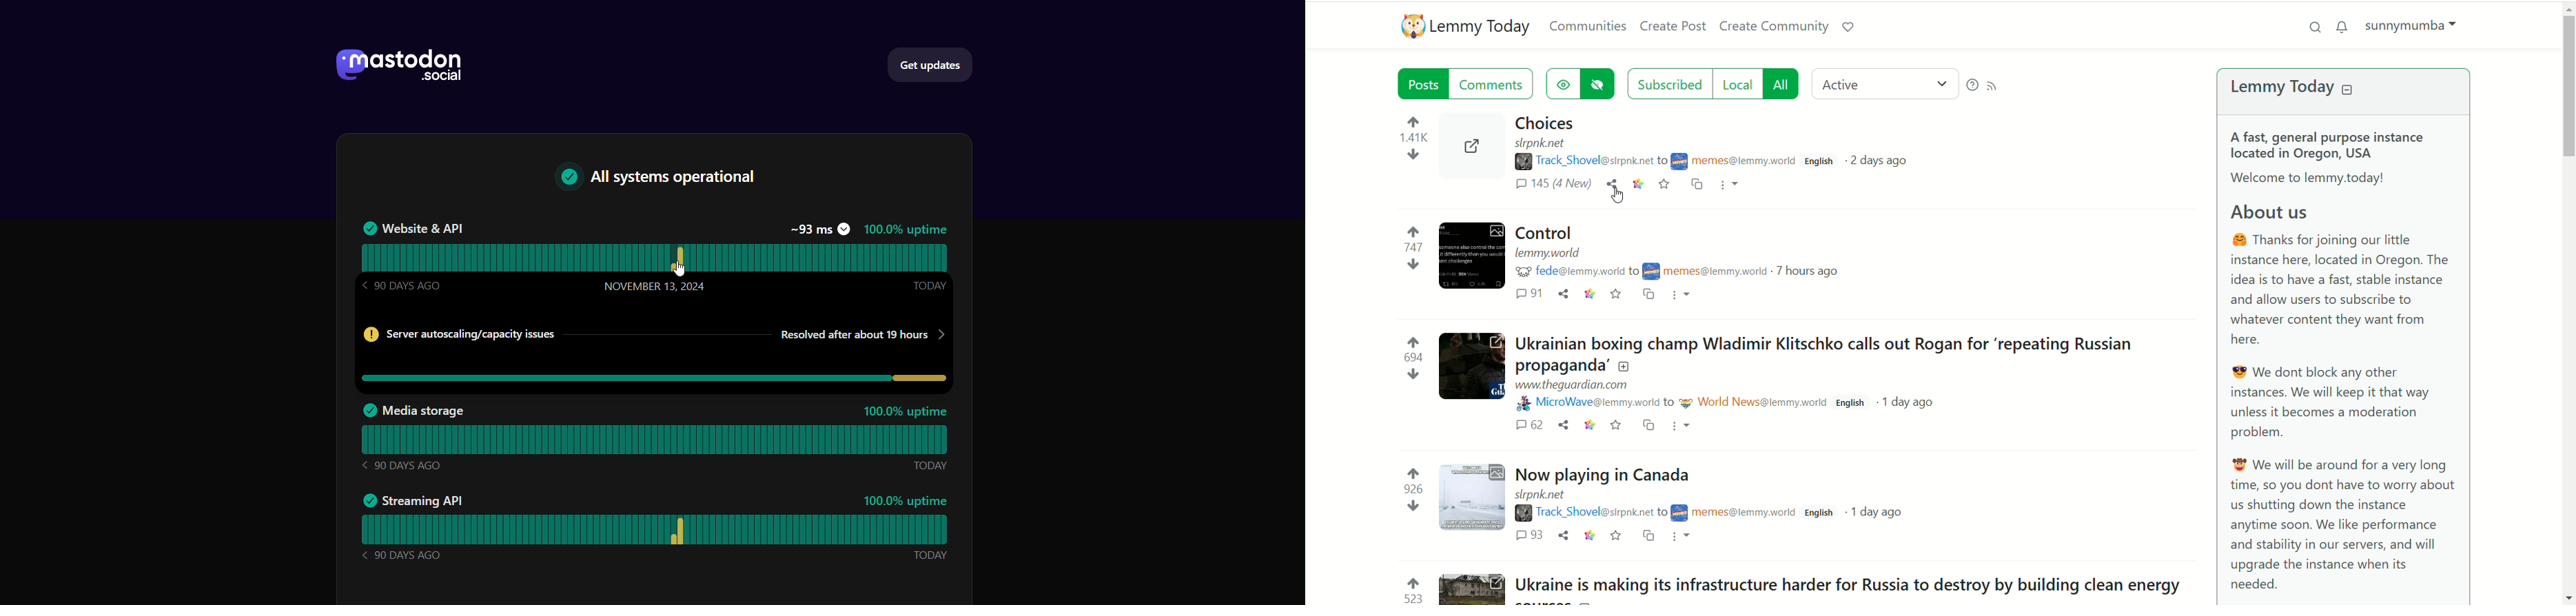  Describe the element at coordinates (656, 352) in the screenshot. I see `issues in Website and API` at that location.